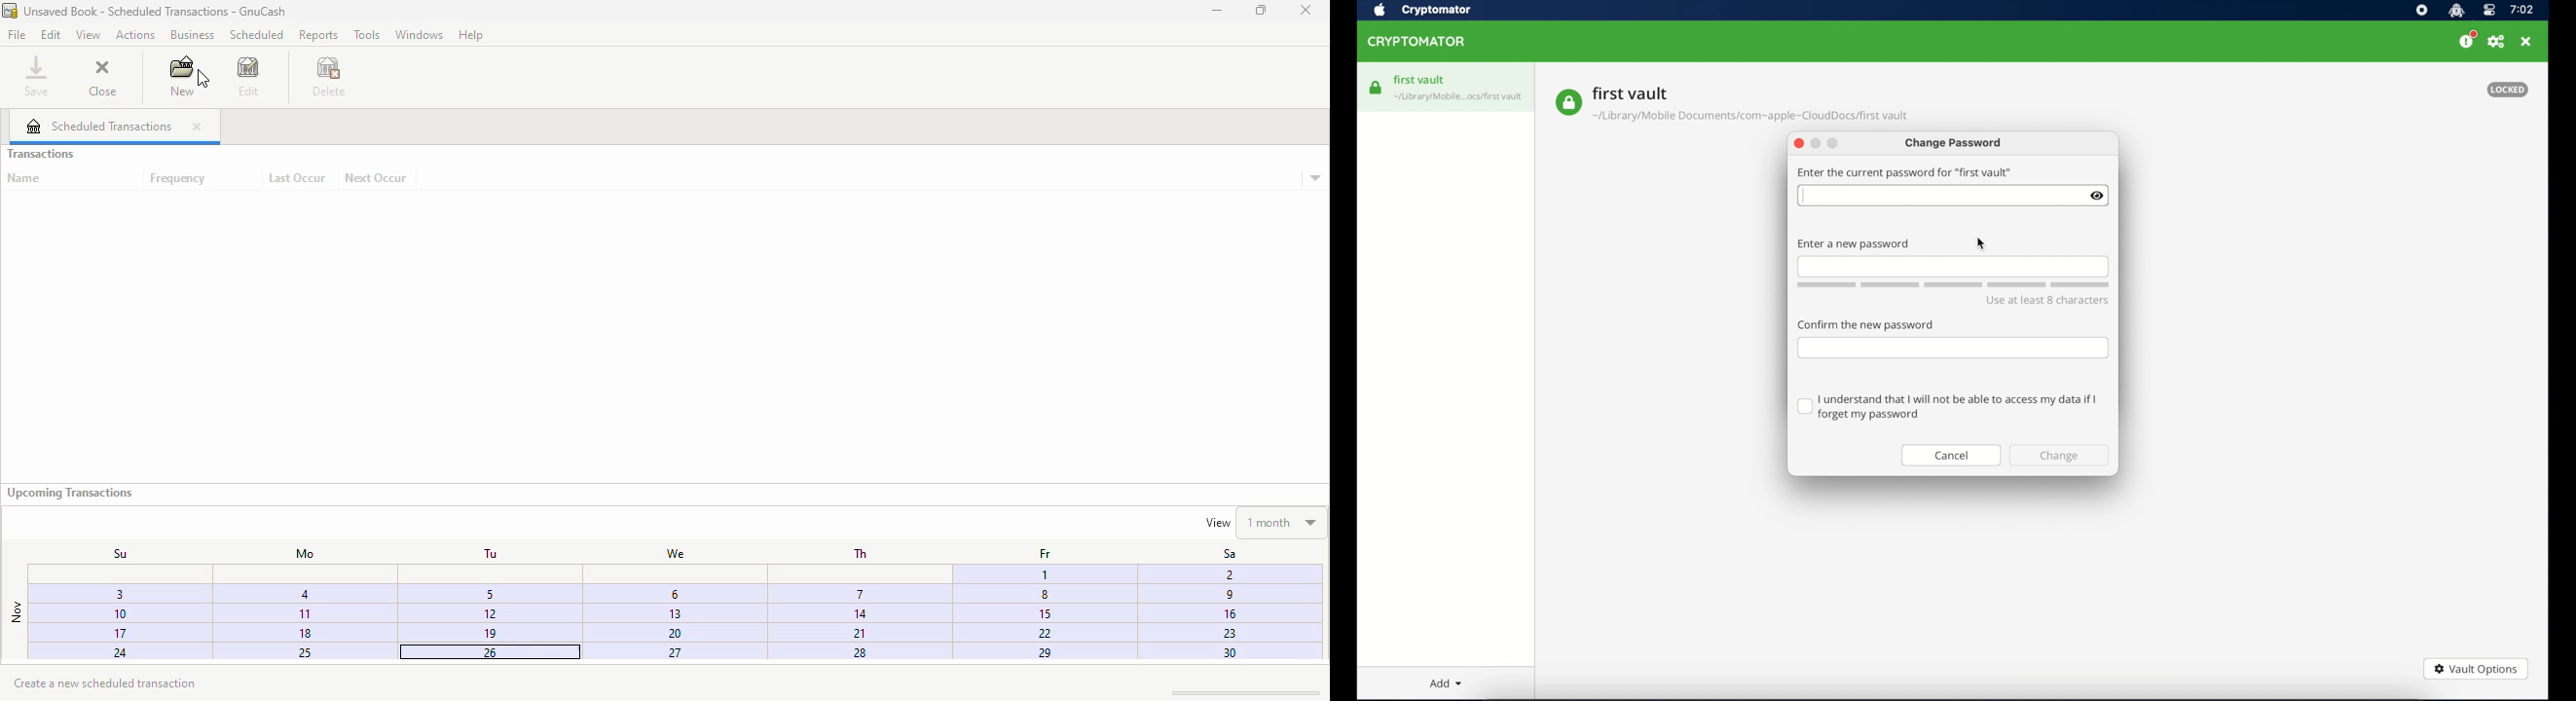  Describe the element at coordinates (669, 552) in the screenshot. I see `We` at that location.